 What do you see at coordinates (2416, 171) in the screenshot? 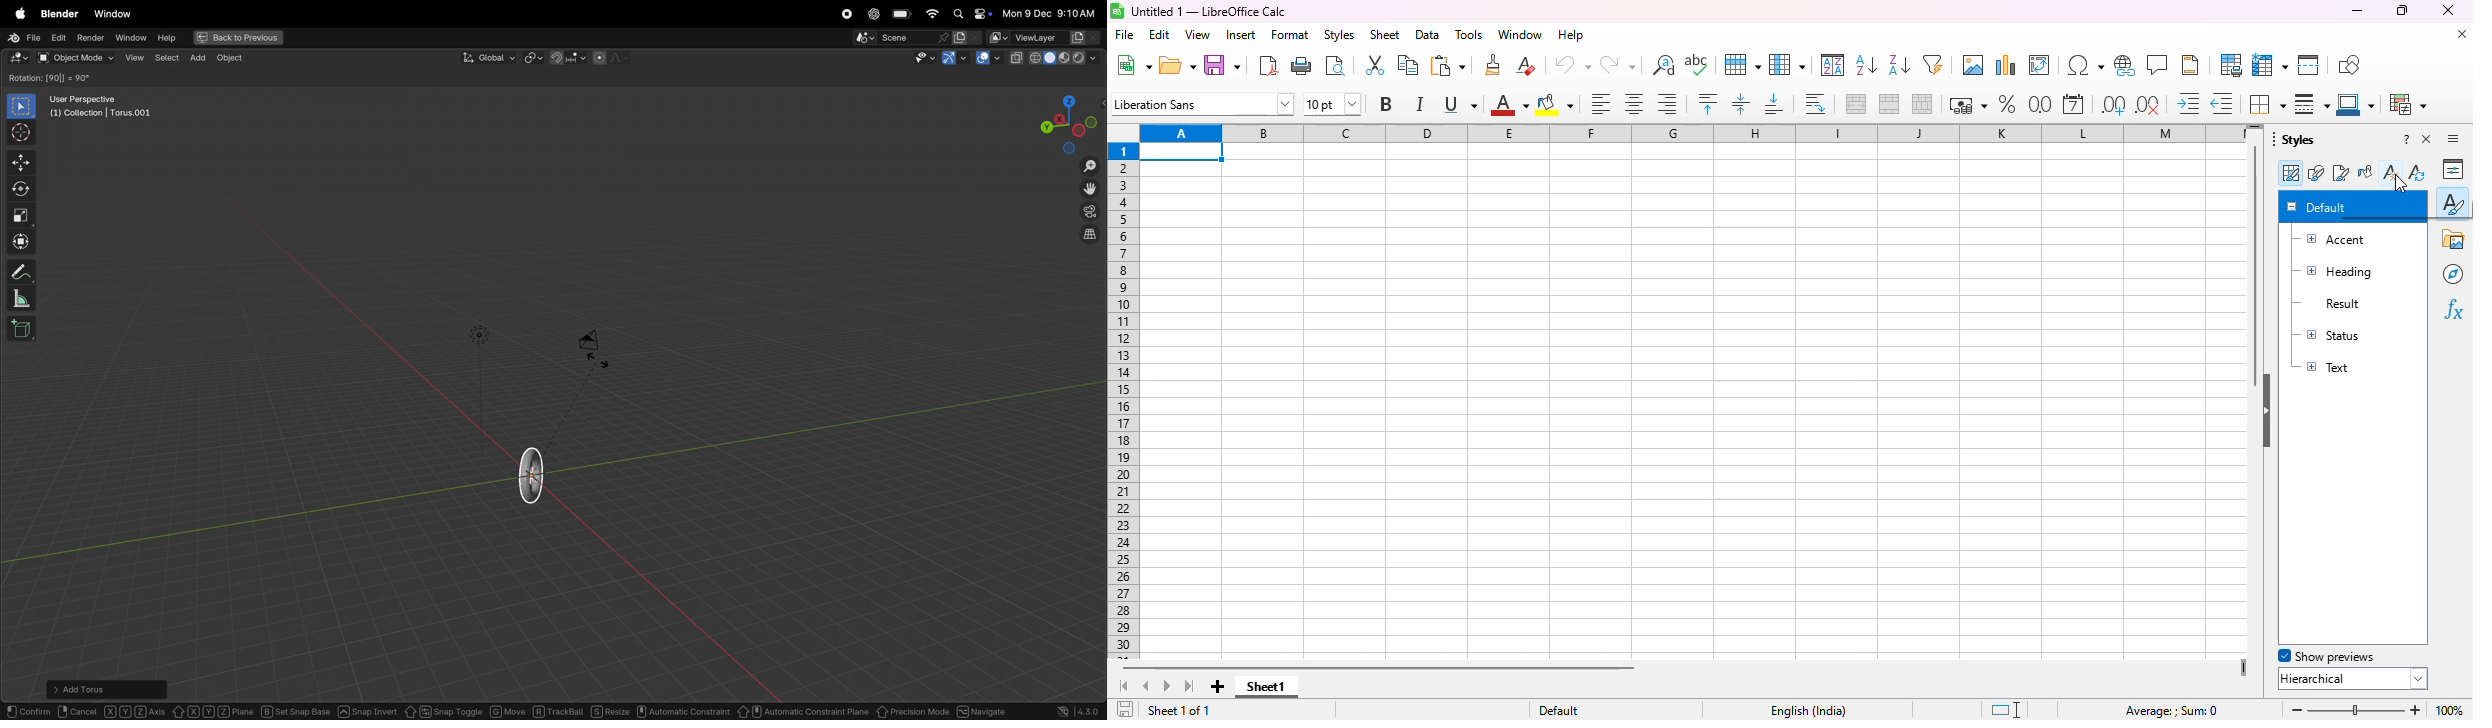
I see `update style` at bounding box center [2416, 171].